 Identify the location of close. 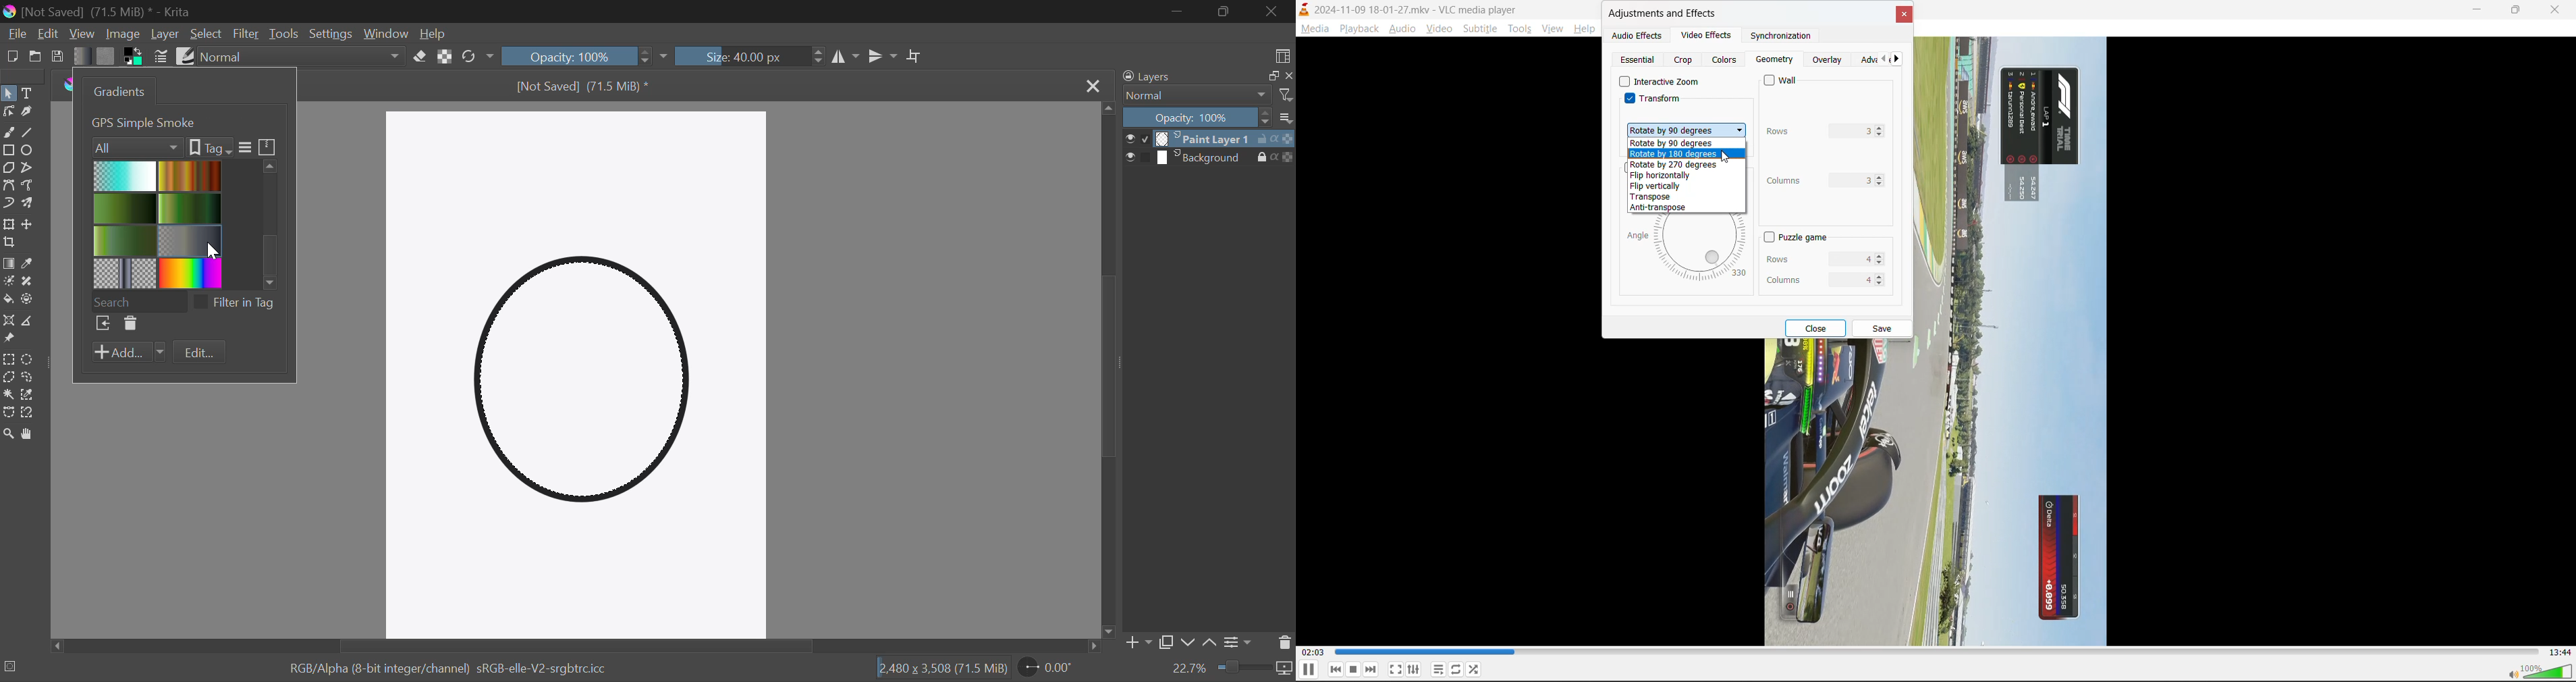
(1818, 328).